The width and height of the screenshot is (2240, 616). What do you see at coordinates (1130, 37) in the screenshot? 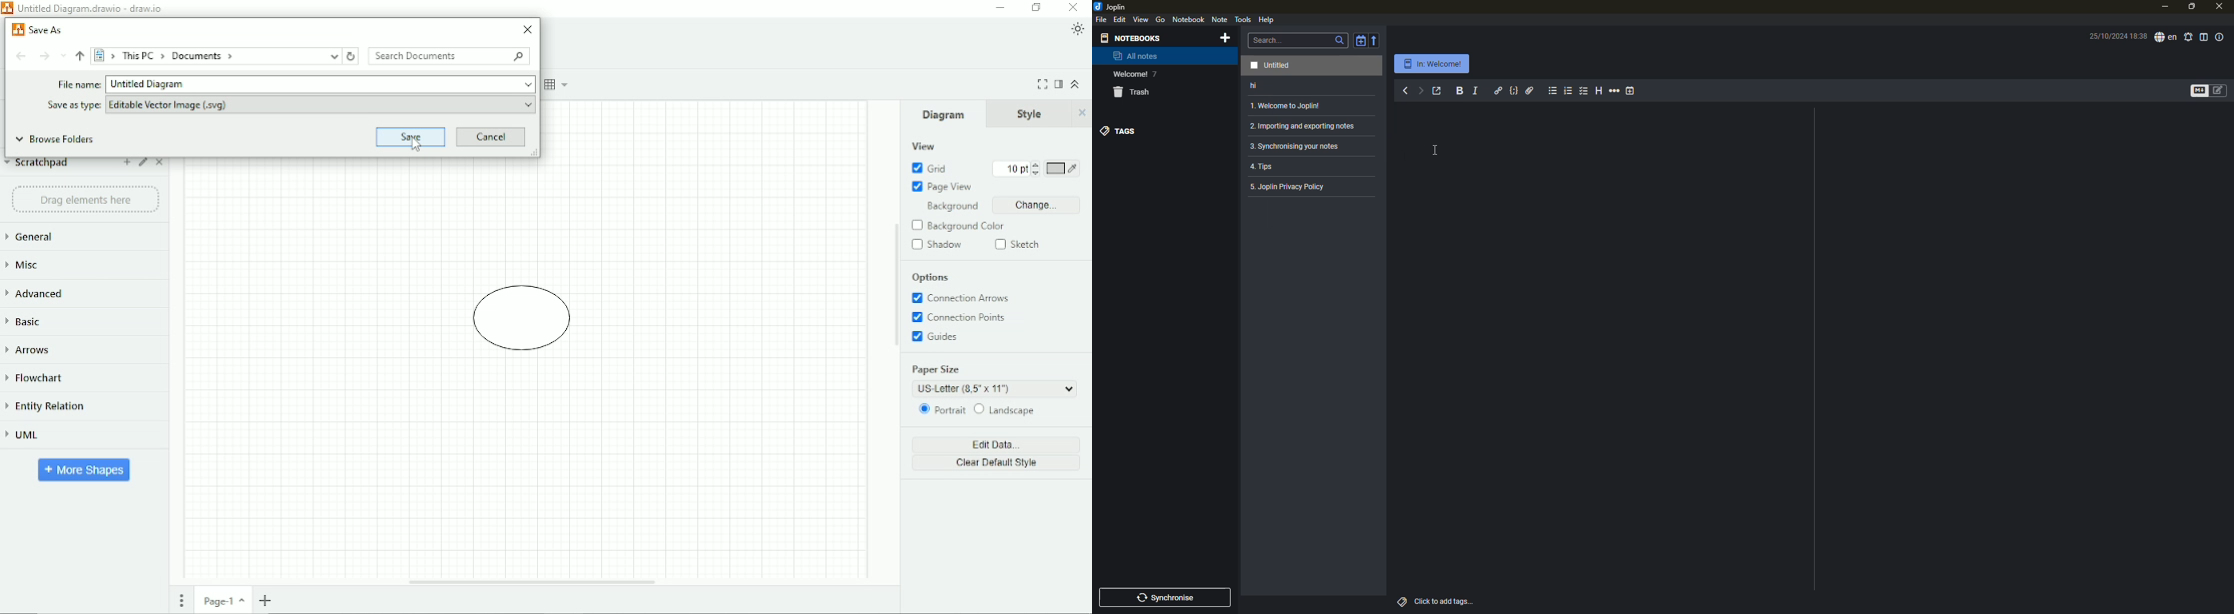
I see `notebooks` at bounding box center [1130, 37].